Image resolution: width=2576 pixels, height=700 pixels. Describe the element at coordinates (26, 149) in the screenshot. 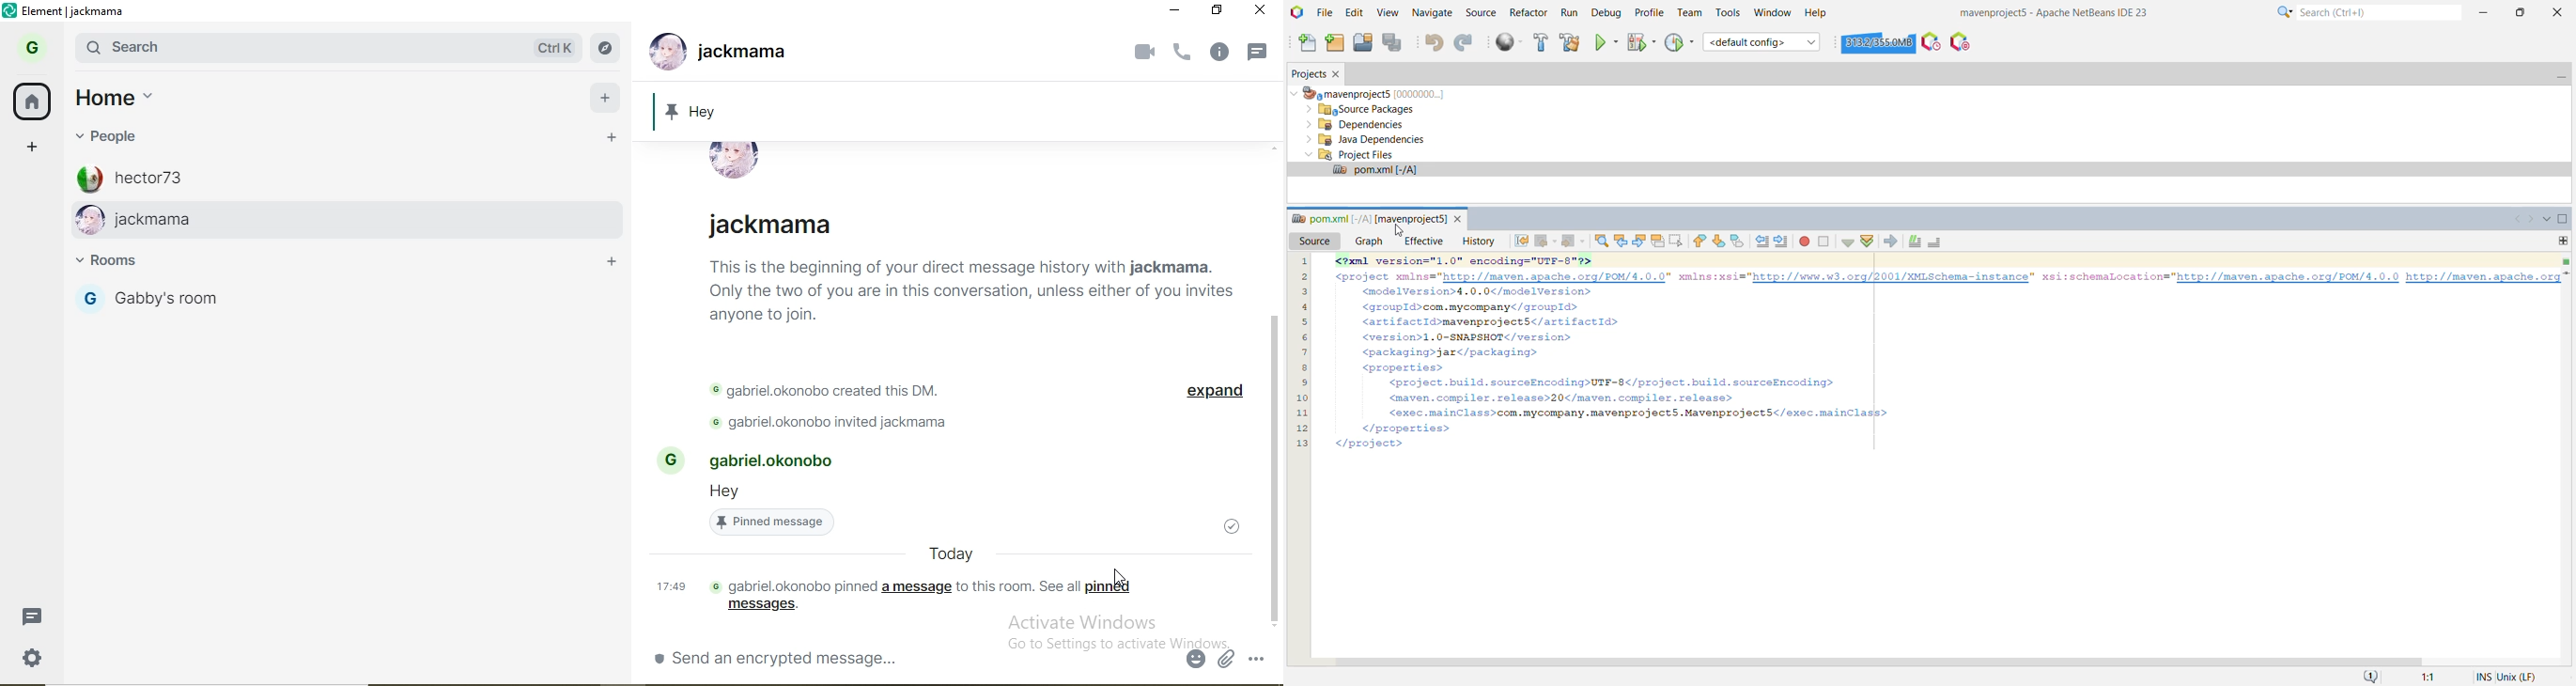

I see `add space` at that location.